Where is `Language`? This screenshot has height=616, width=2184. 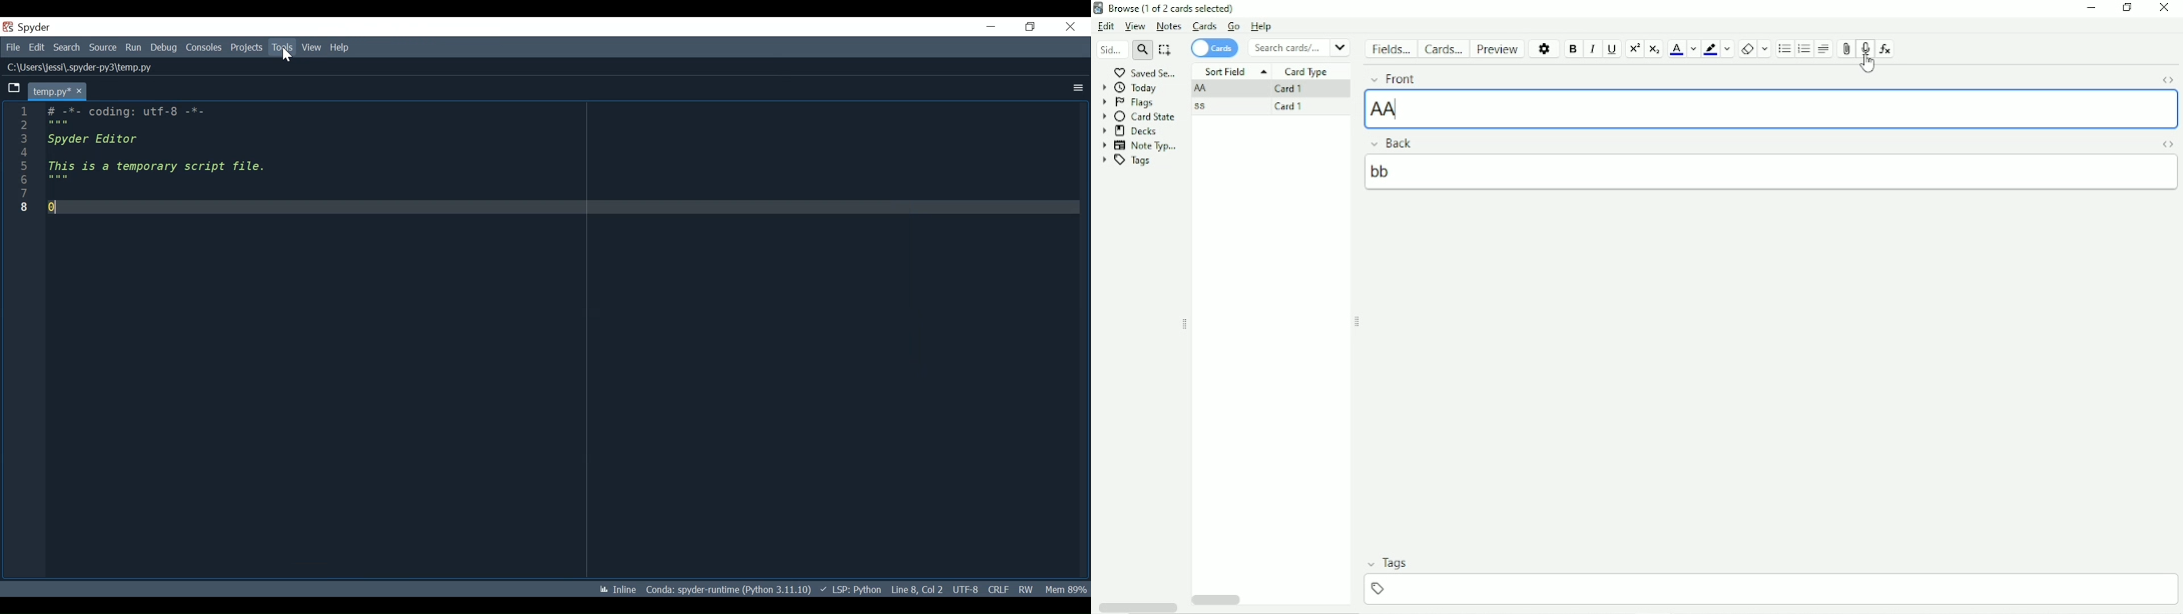 Language is located at coordinates (851, 588).